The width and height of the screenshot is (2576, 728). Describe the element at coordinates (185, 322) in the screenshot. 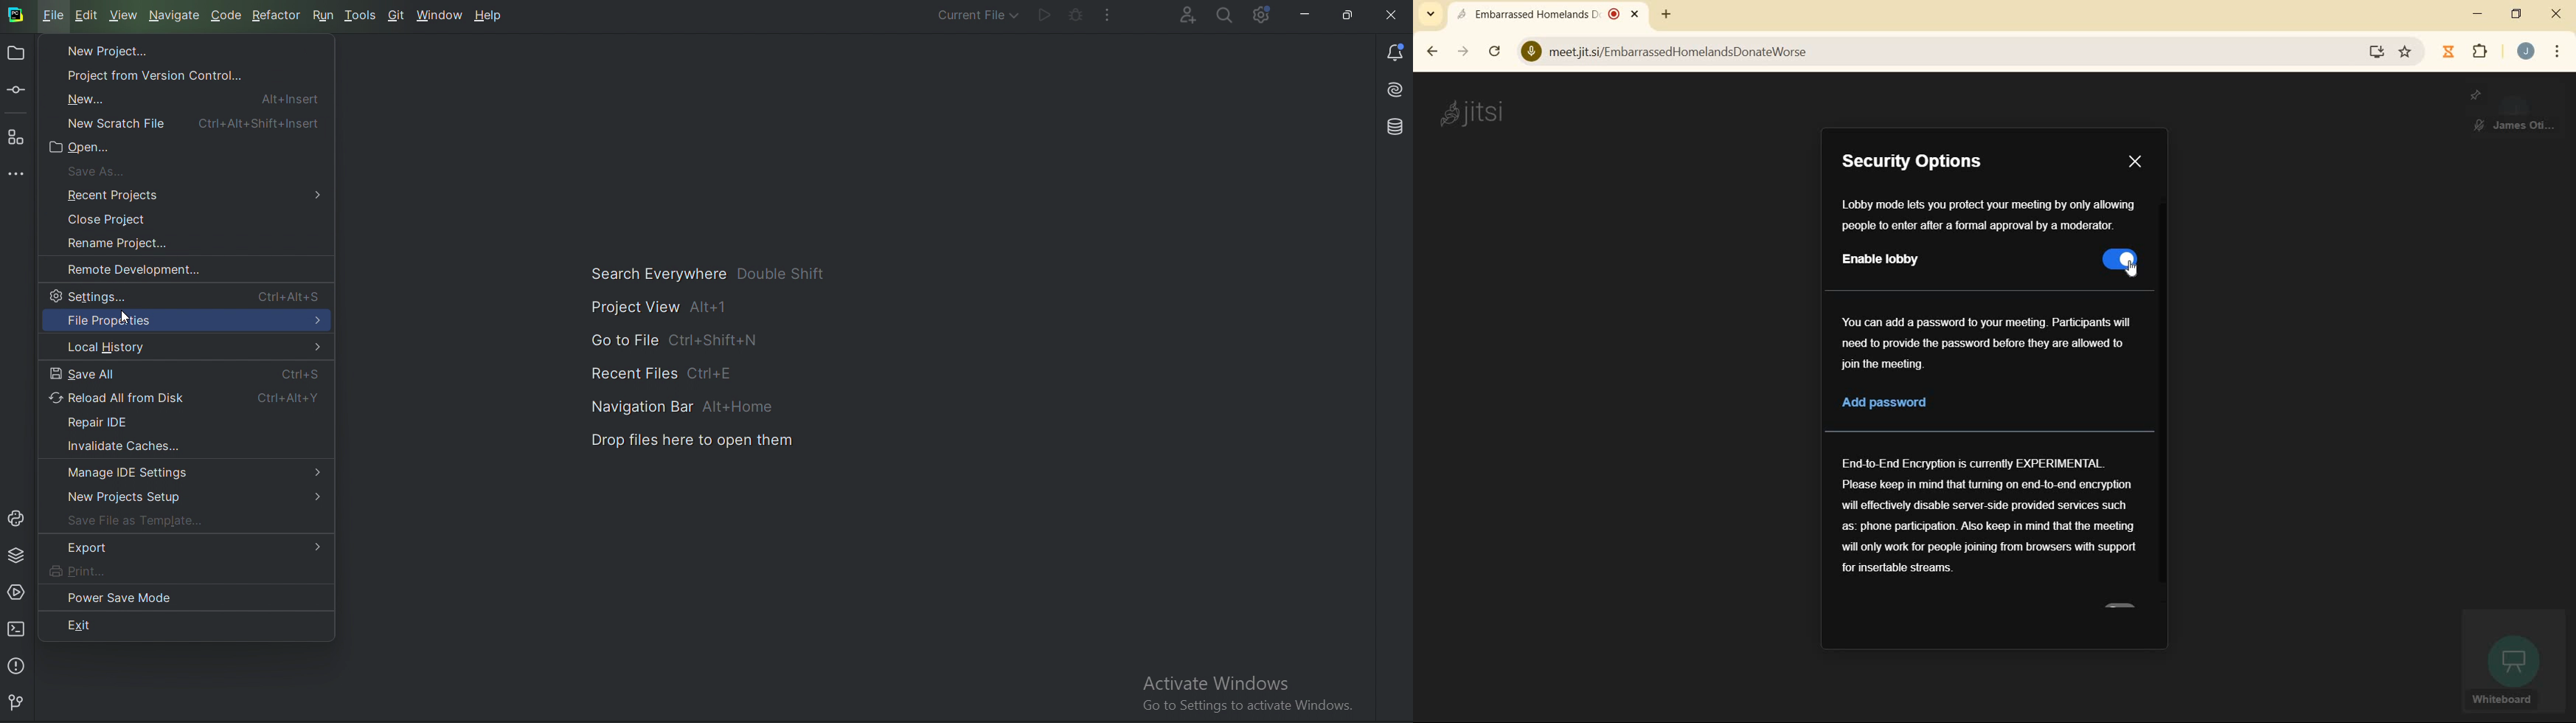

I see `File properties` at that location.